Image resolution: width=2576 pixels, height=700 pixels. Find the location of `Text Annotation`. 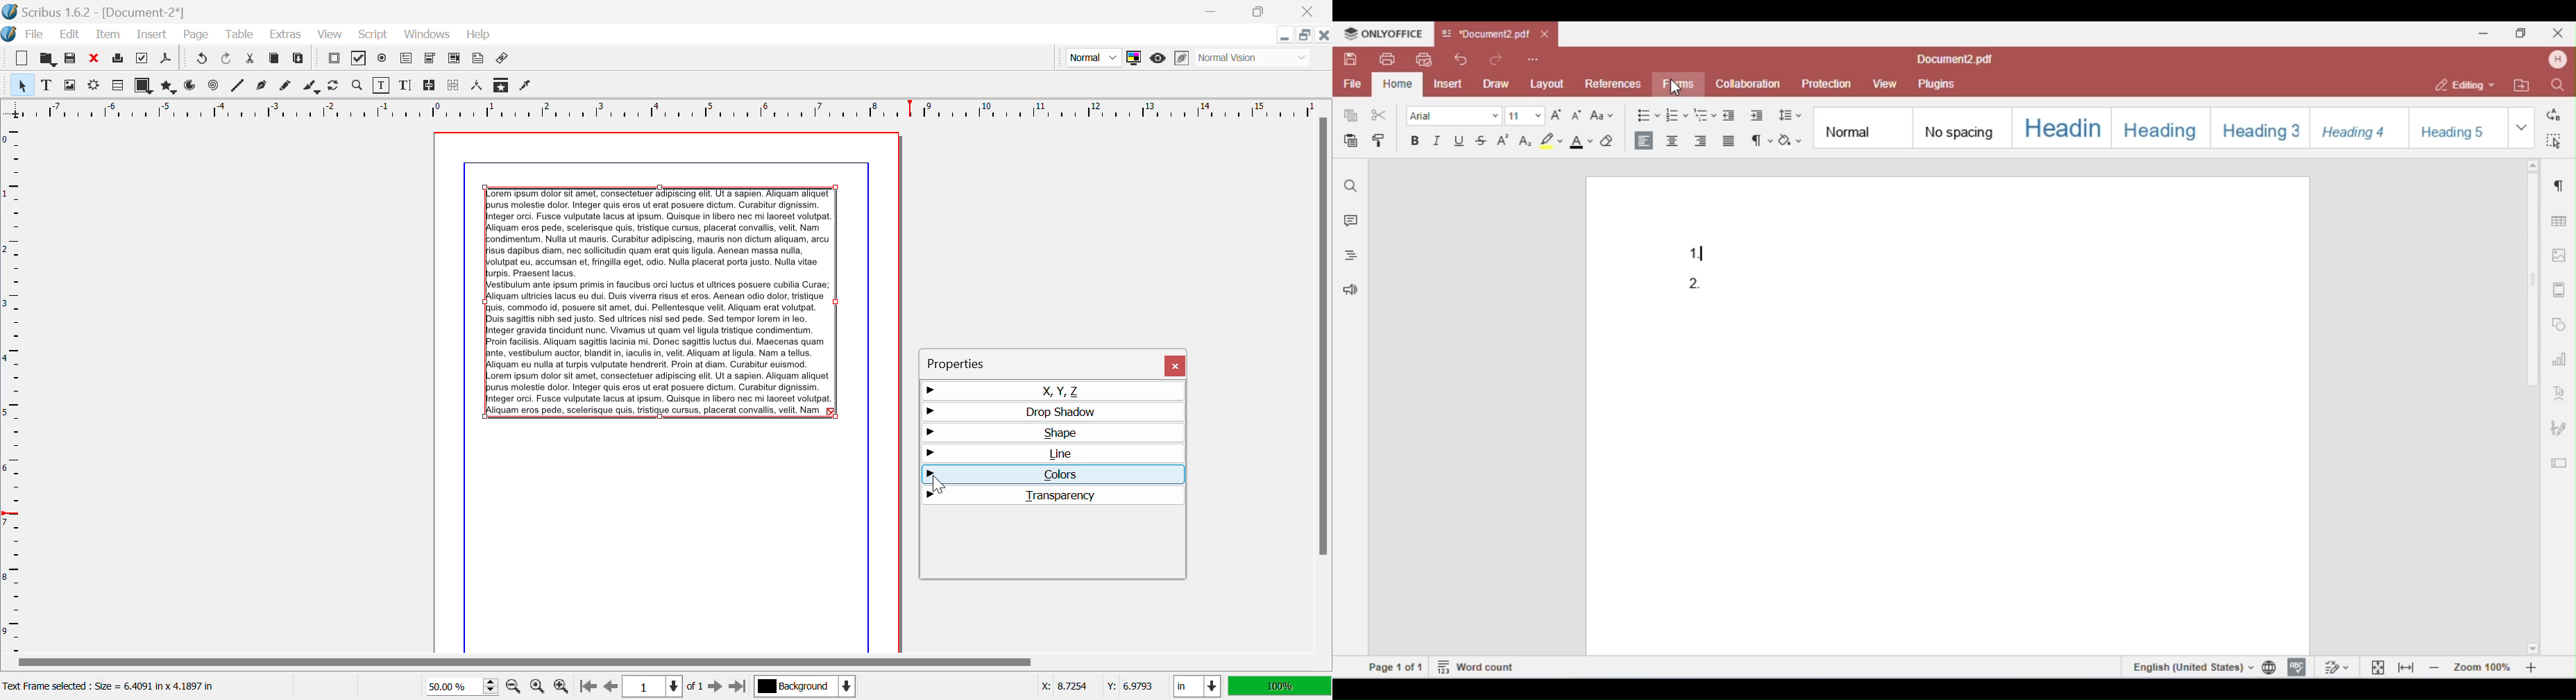

Text Annotation is located at coordinates (477, 60).